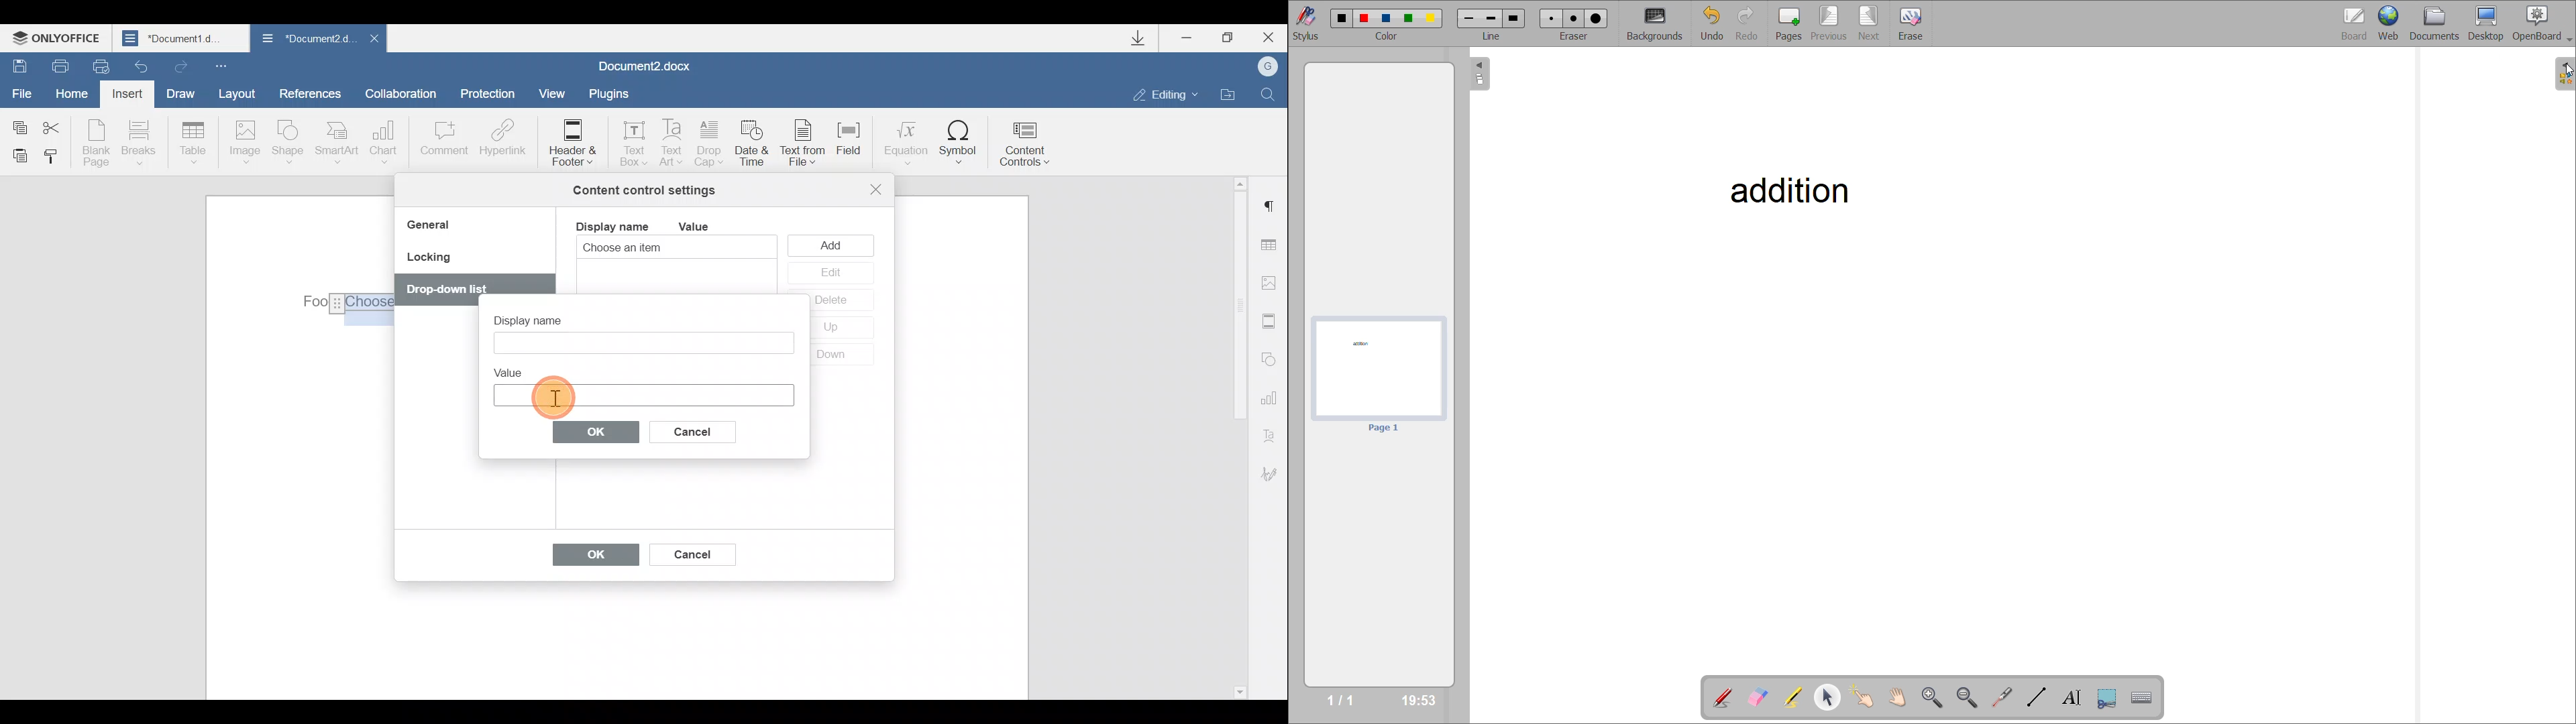  What do you see at coordinates (373, 42) in the screenshot?
I see `Close` at bounding box center [373, 42].